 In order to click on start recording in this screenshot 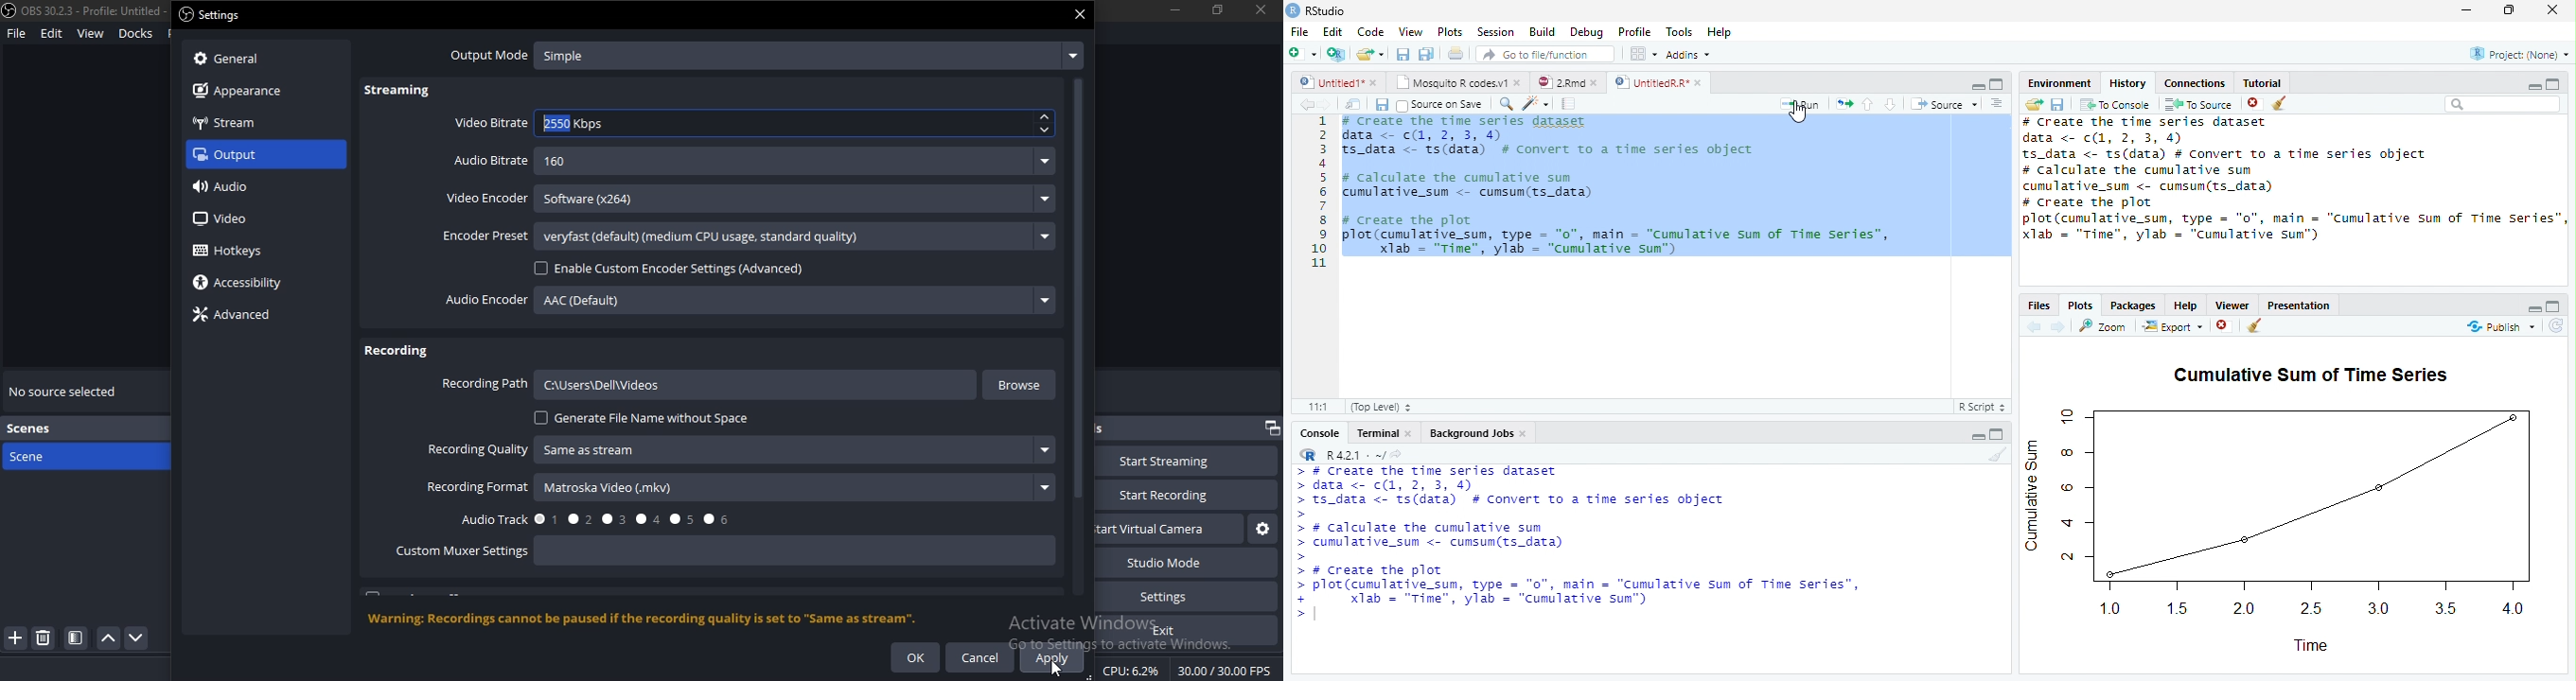, I will do `click(1185, 493)`.